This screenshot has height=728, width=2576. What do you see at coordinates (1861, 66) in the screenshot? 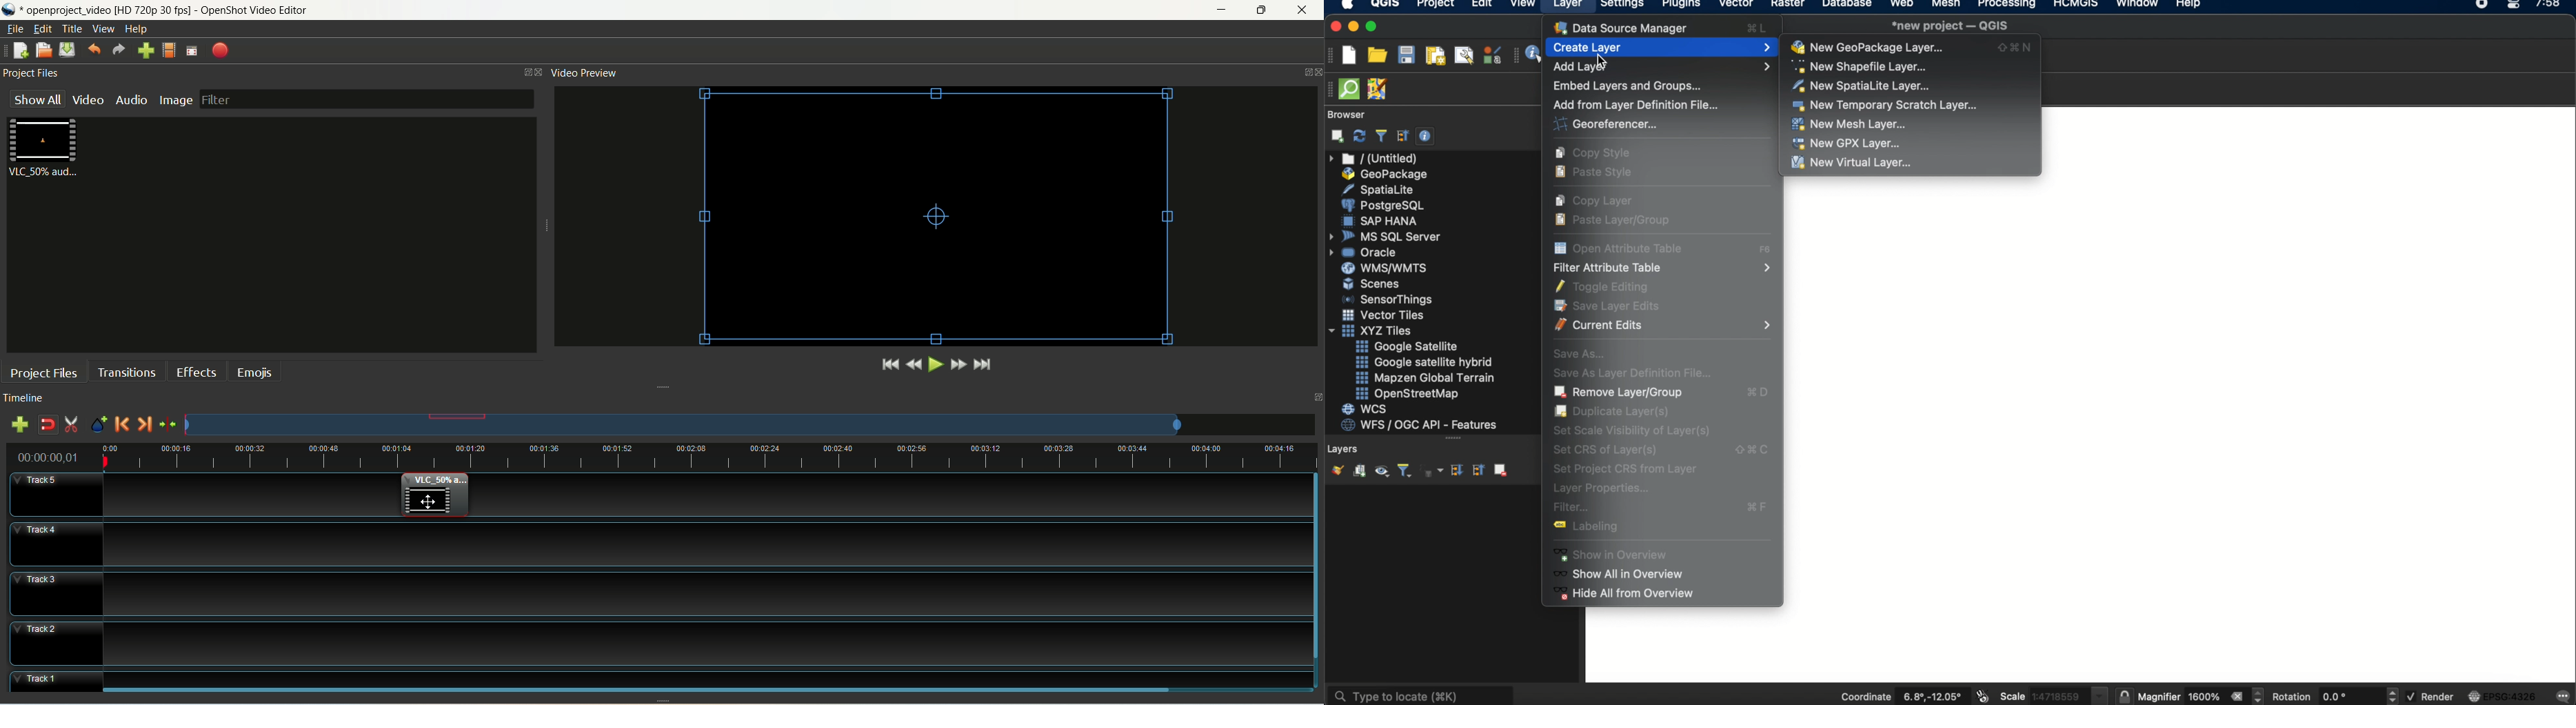
I see `new shapefile layer` at bounding box center [1861, 66].